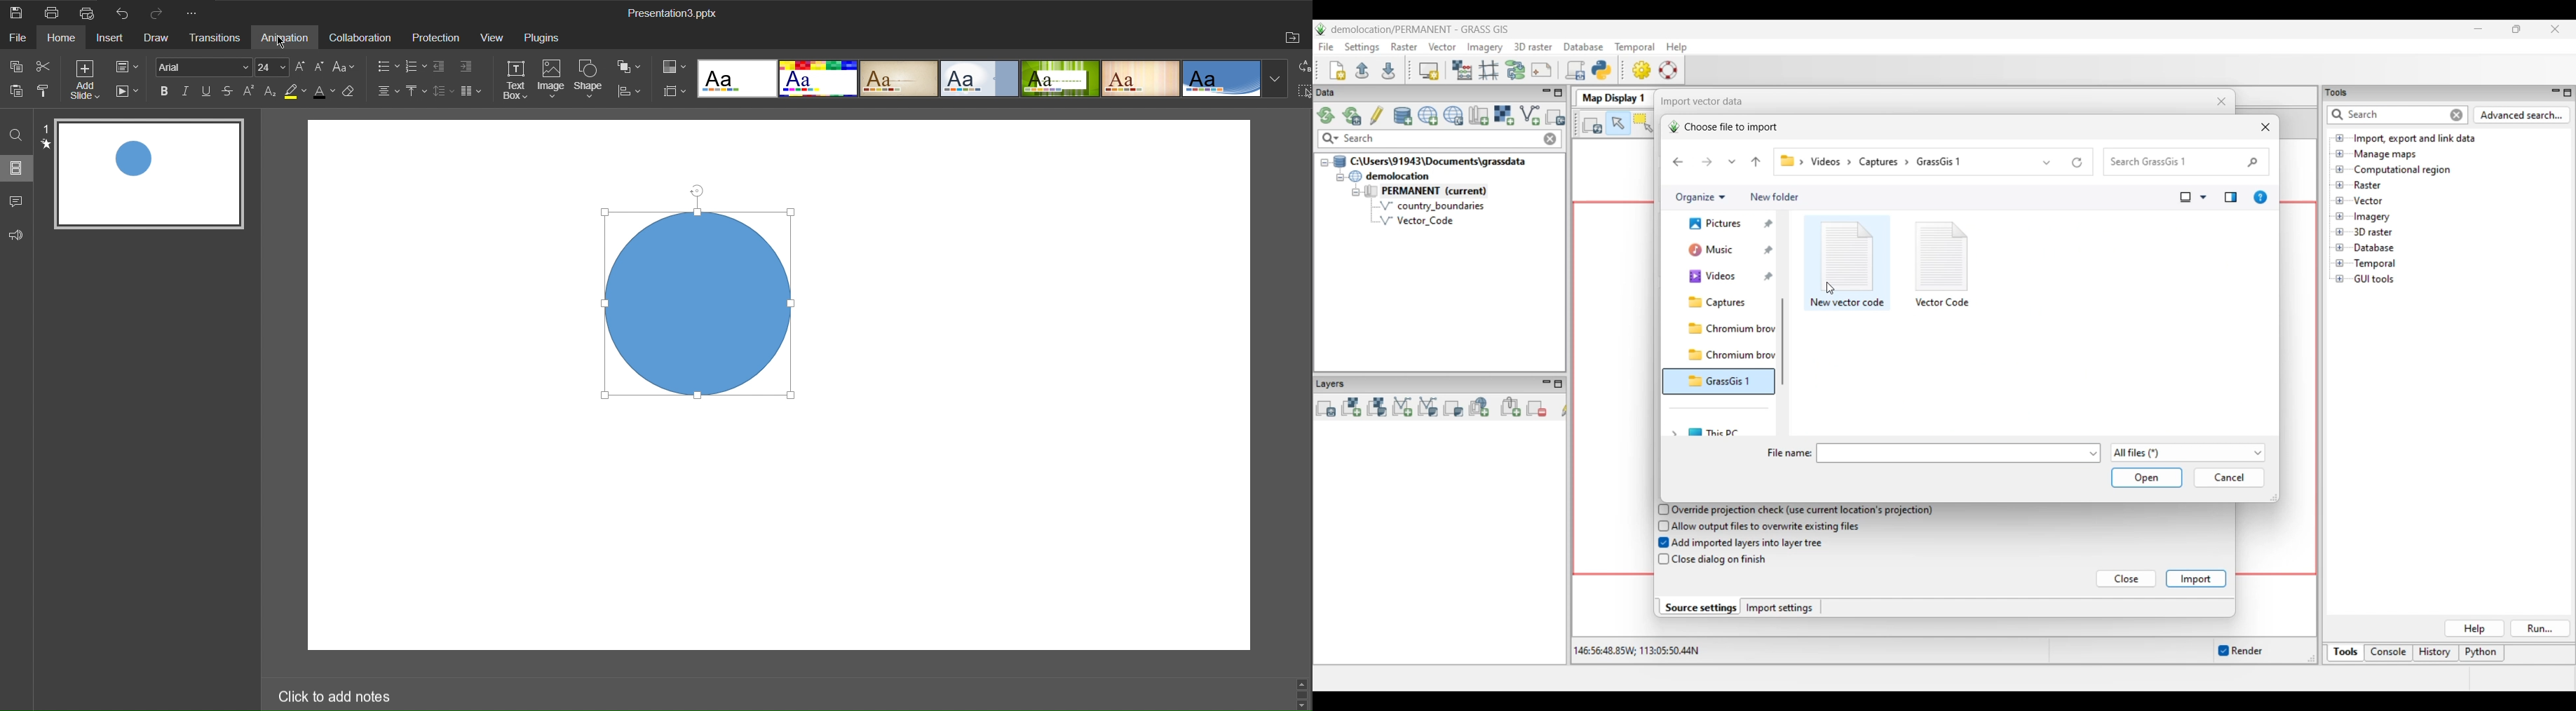 The width and height of the screenshot is (2576, 728). Describe the element at coordinates (673, 90) in the screenshot. I see `Slide Size Settings` at that location.